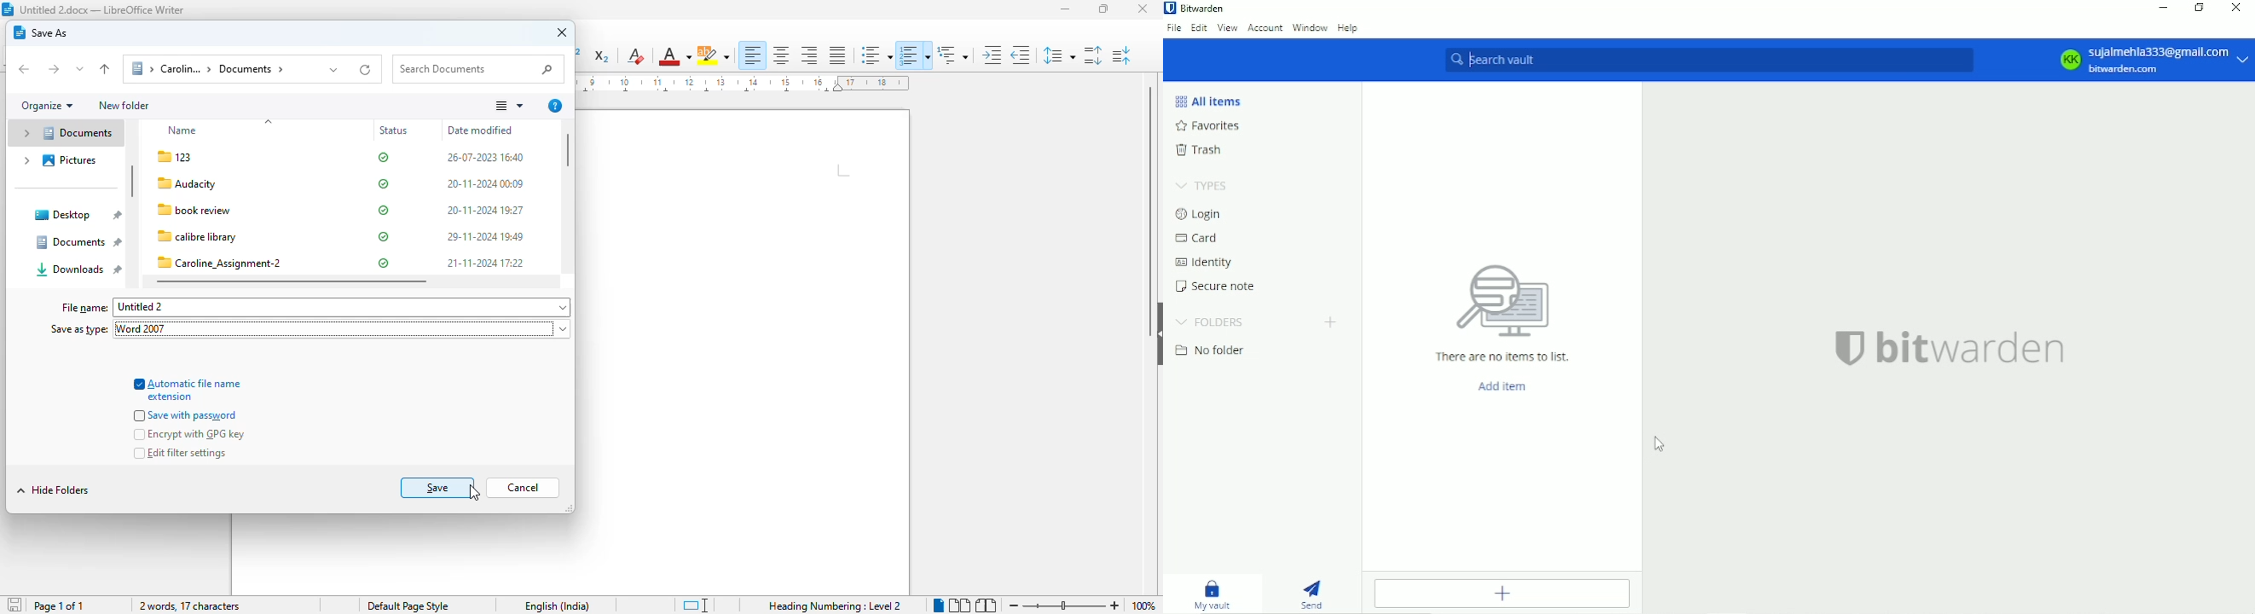  Describe the element at coordinates (59, 606) in the screenshot. I see `page 1 of 1` at that location.